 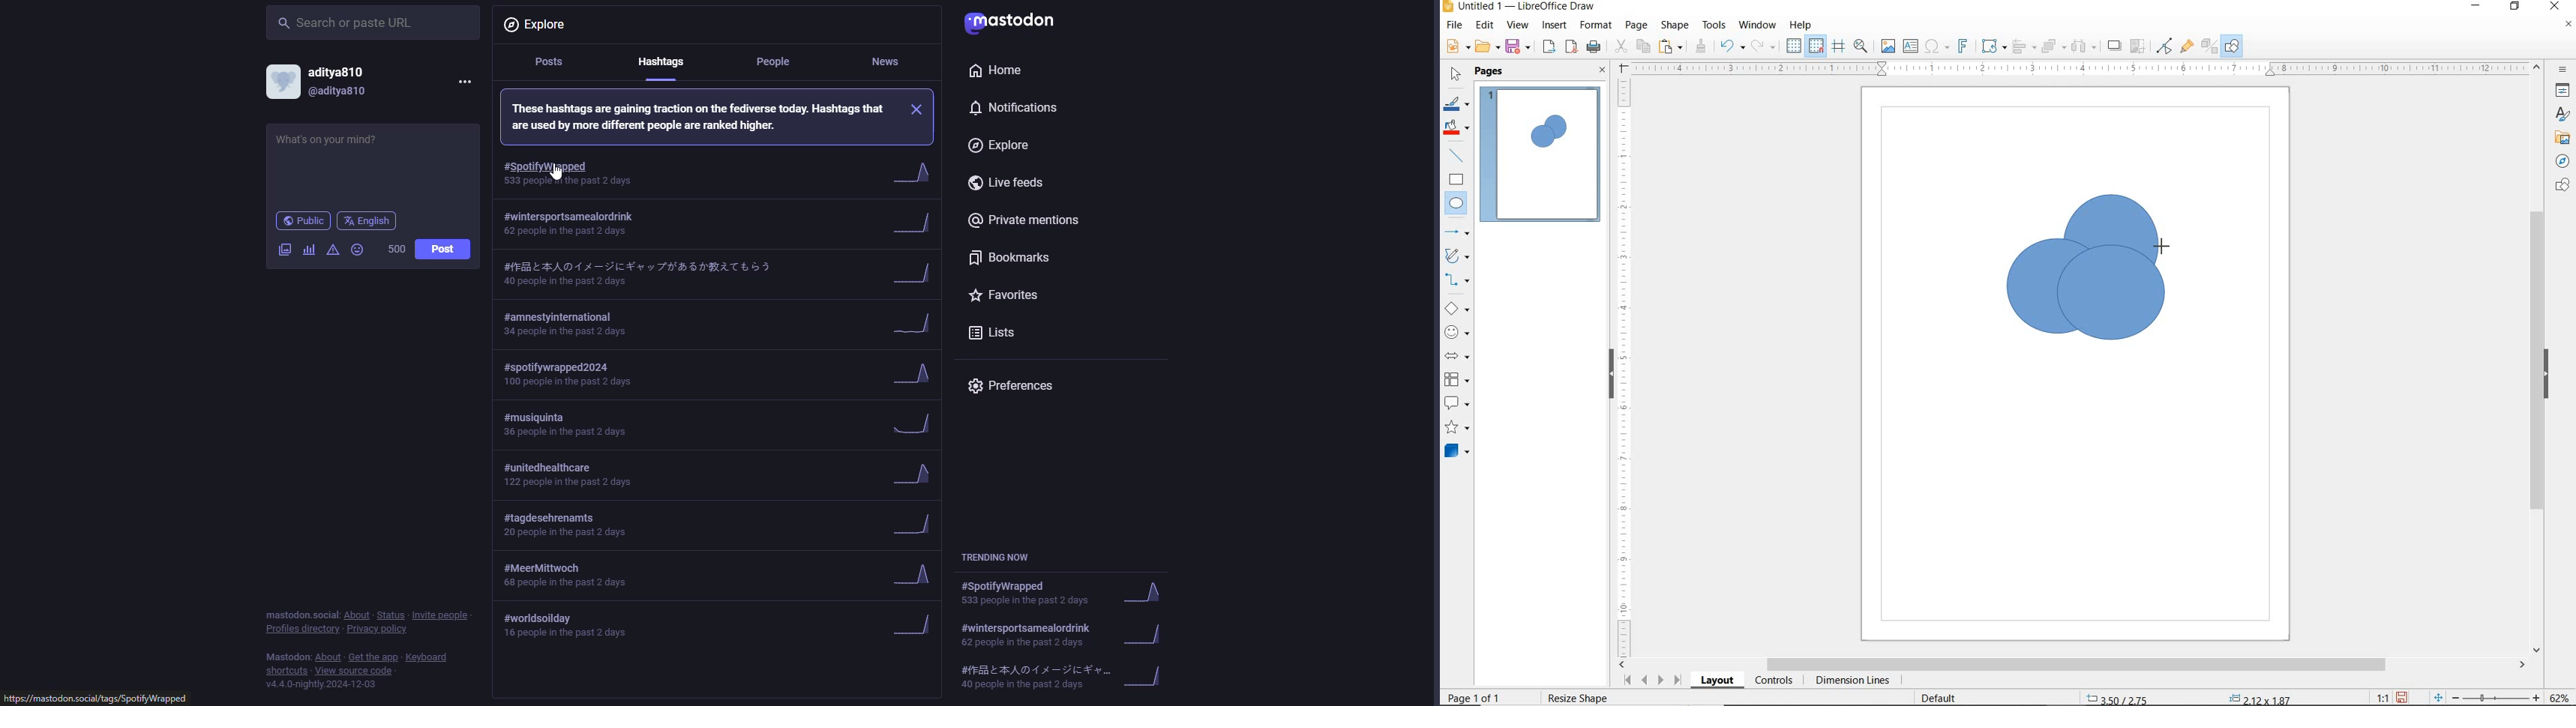 I want to click on WINDOW, so click(x=1757, y=25).